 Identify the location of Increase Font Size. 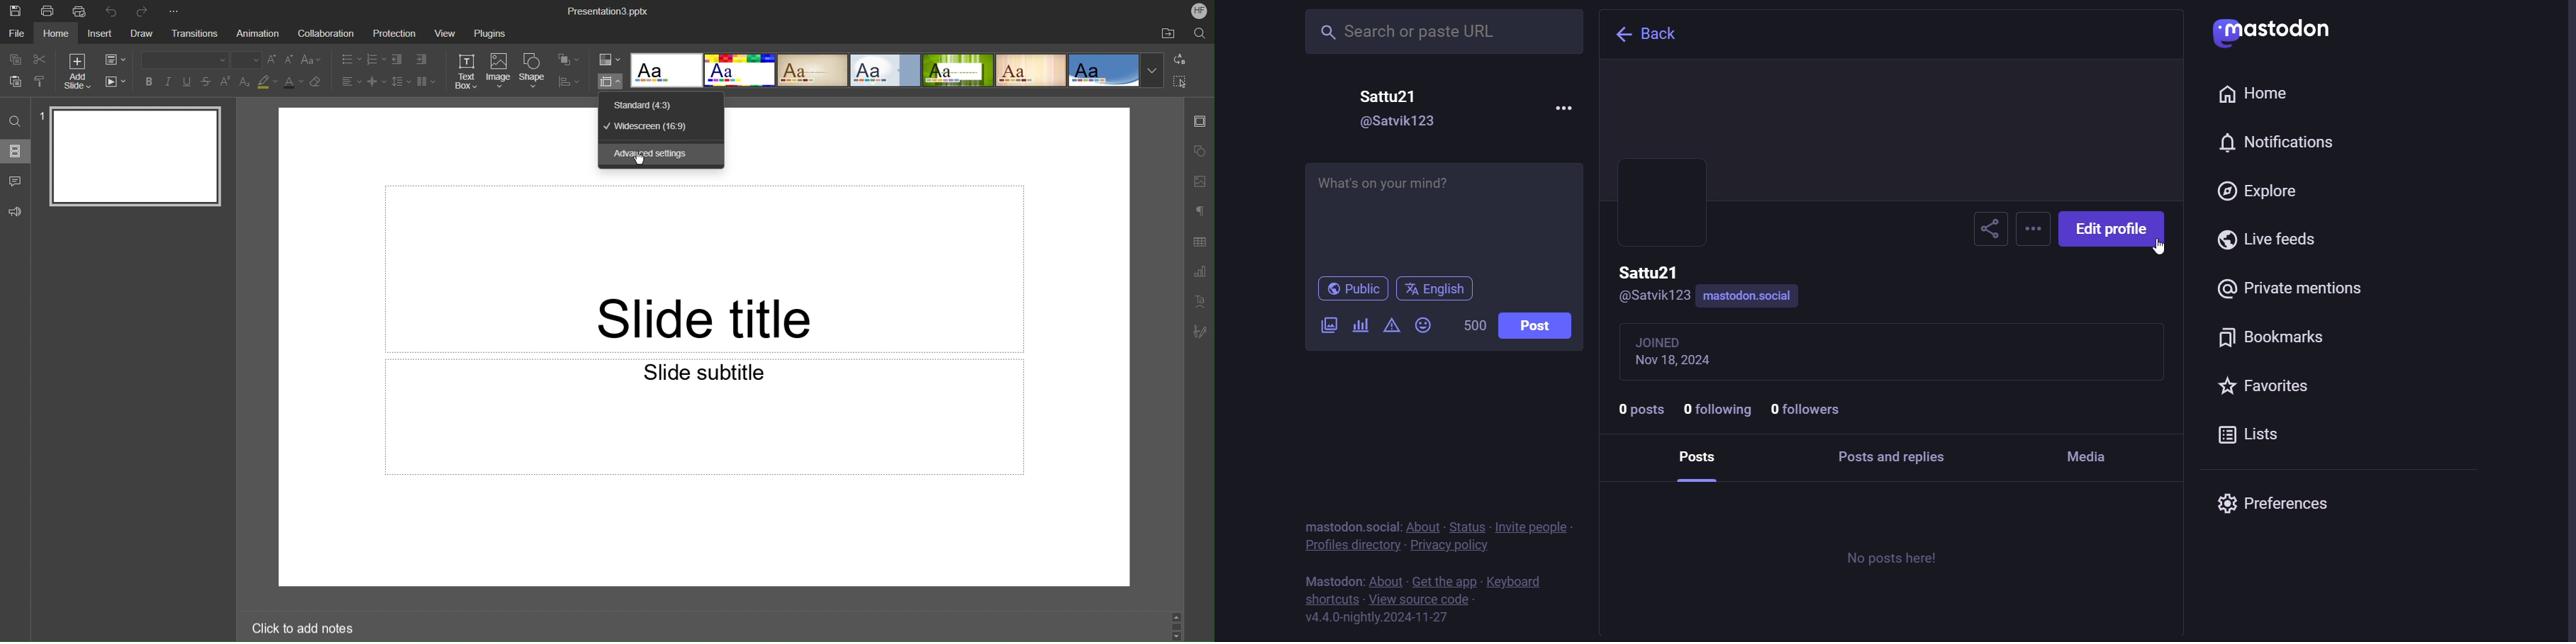
(273, 60).